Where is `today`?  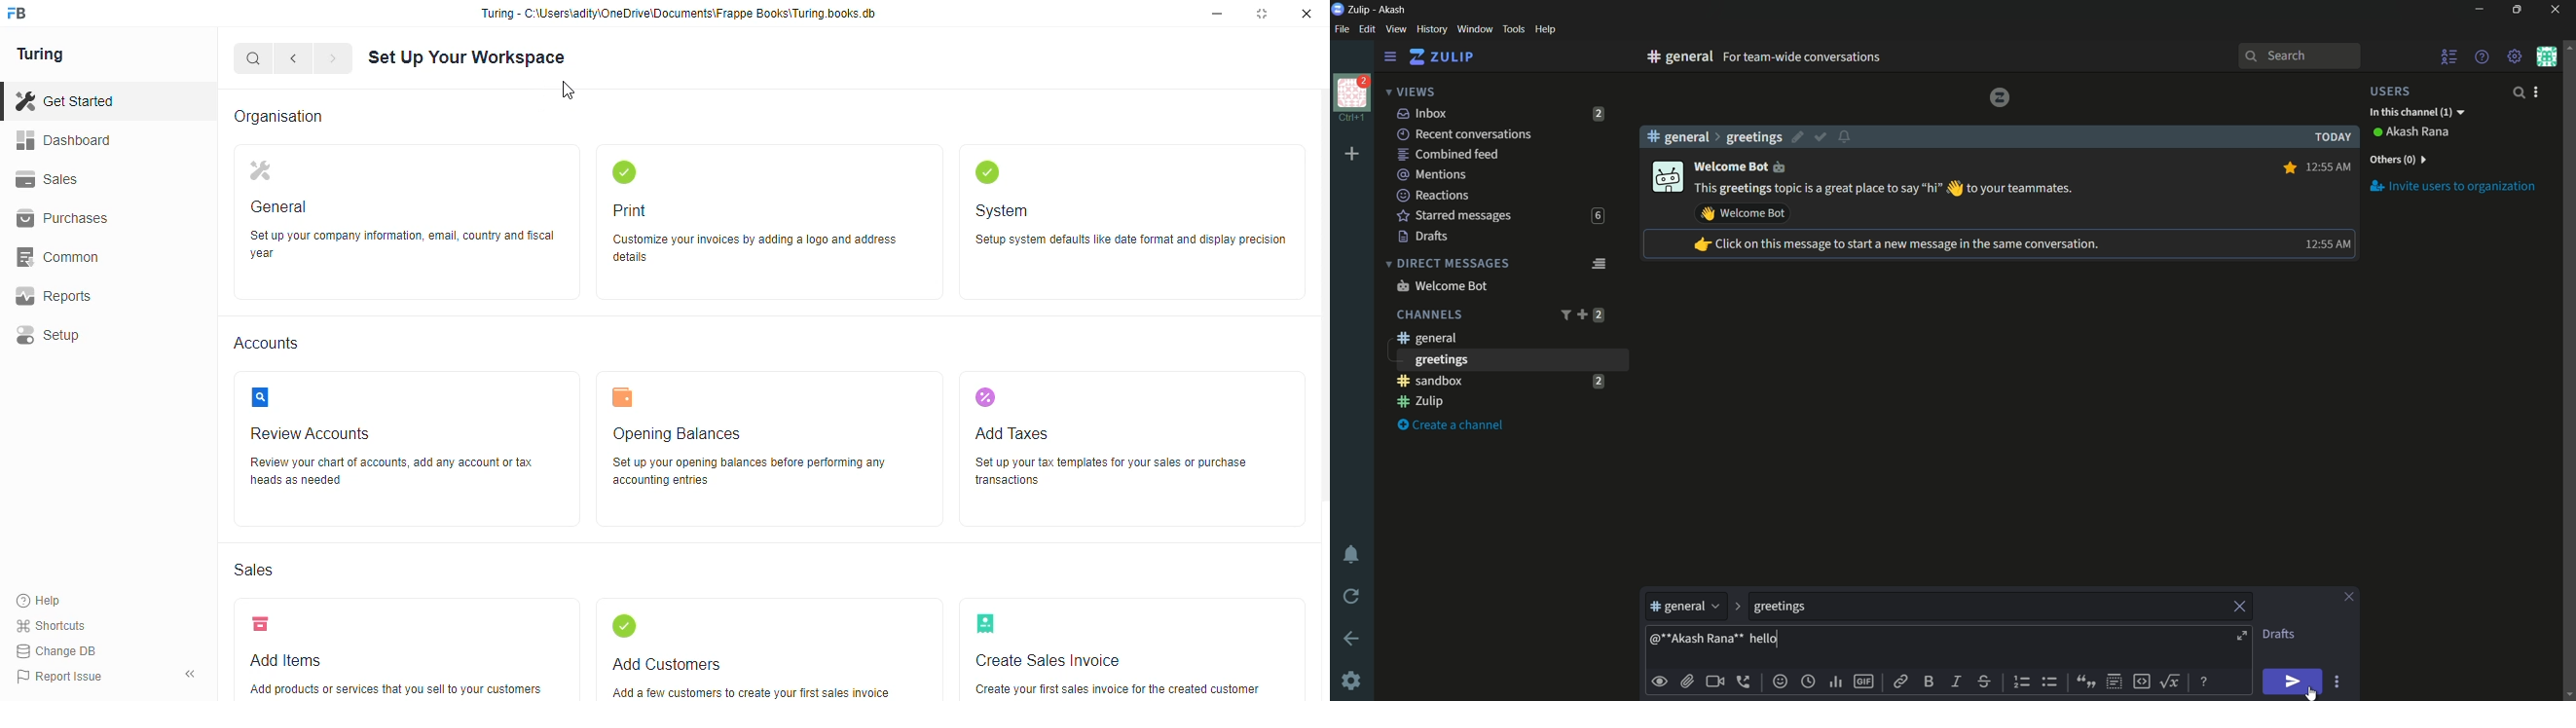 today is located at coordinates (2329, 137).